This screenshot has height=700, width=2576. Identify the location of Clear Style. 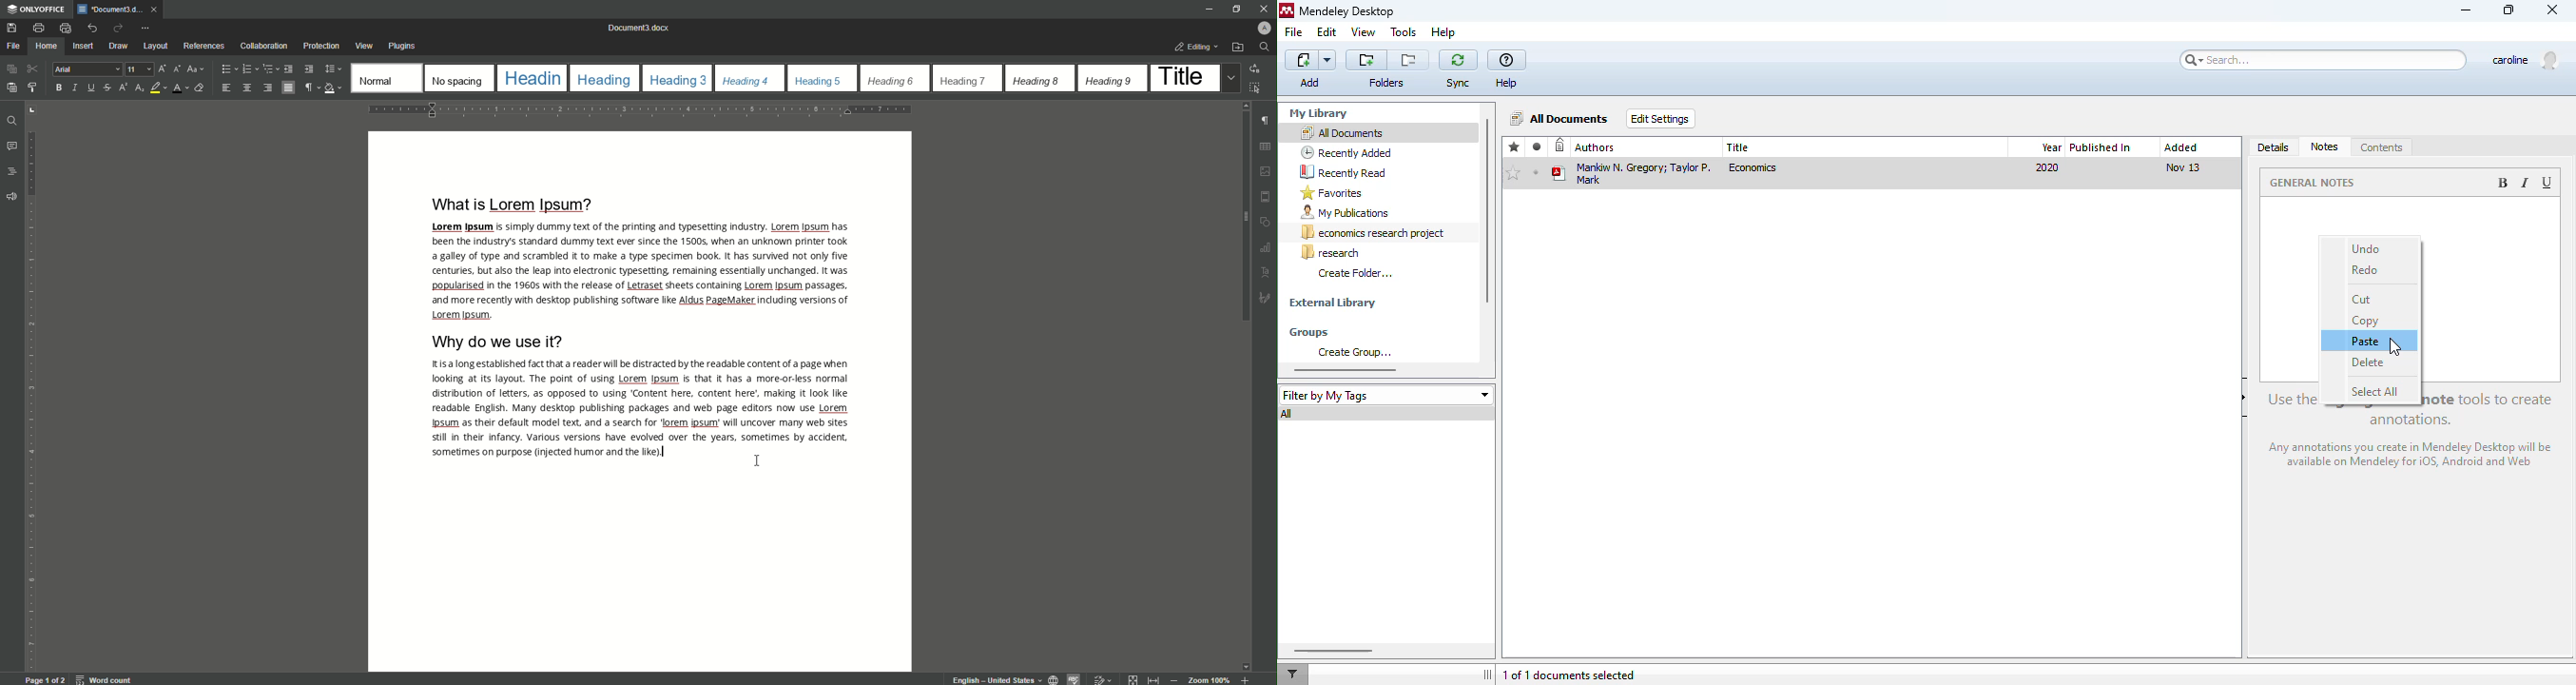
(198, 87).